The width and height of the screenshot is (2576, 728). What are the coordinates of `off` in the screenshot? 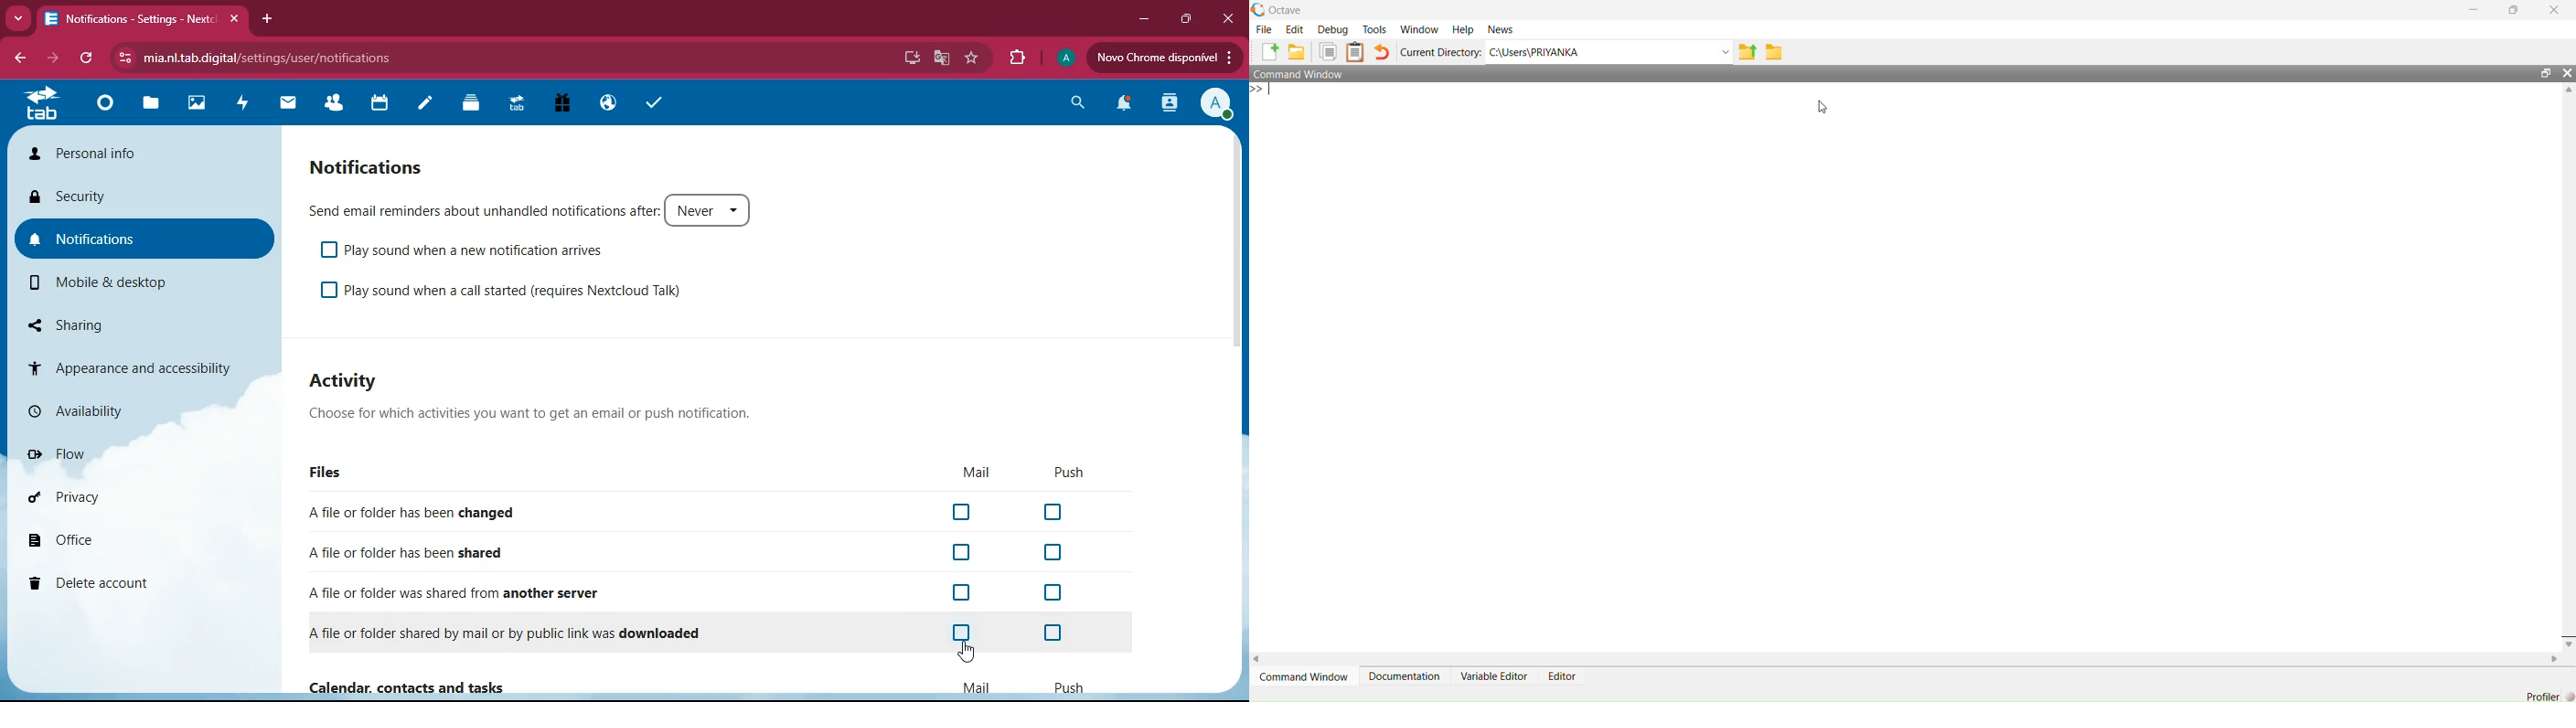 It's located at (1059, 633).